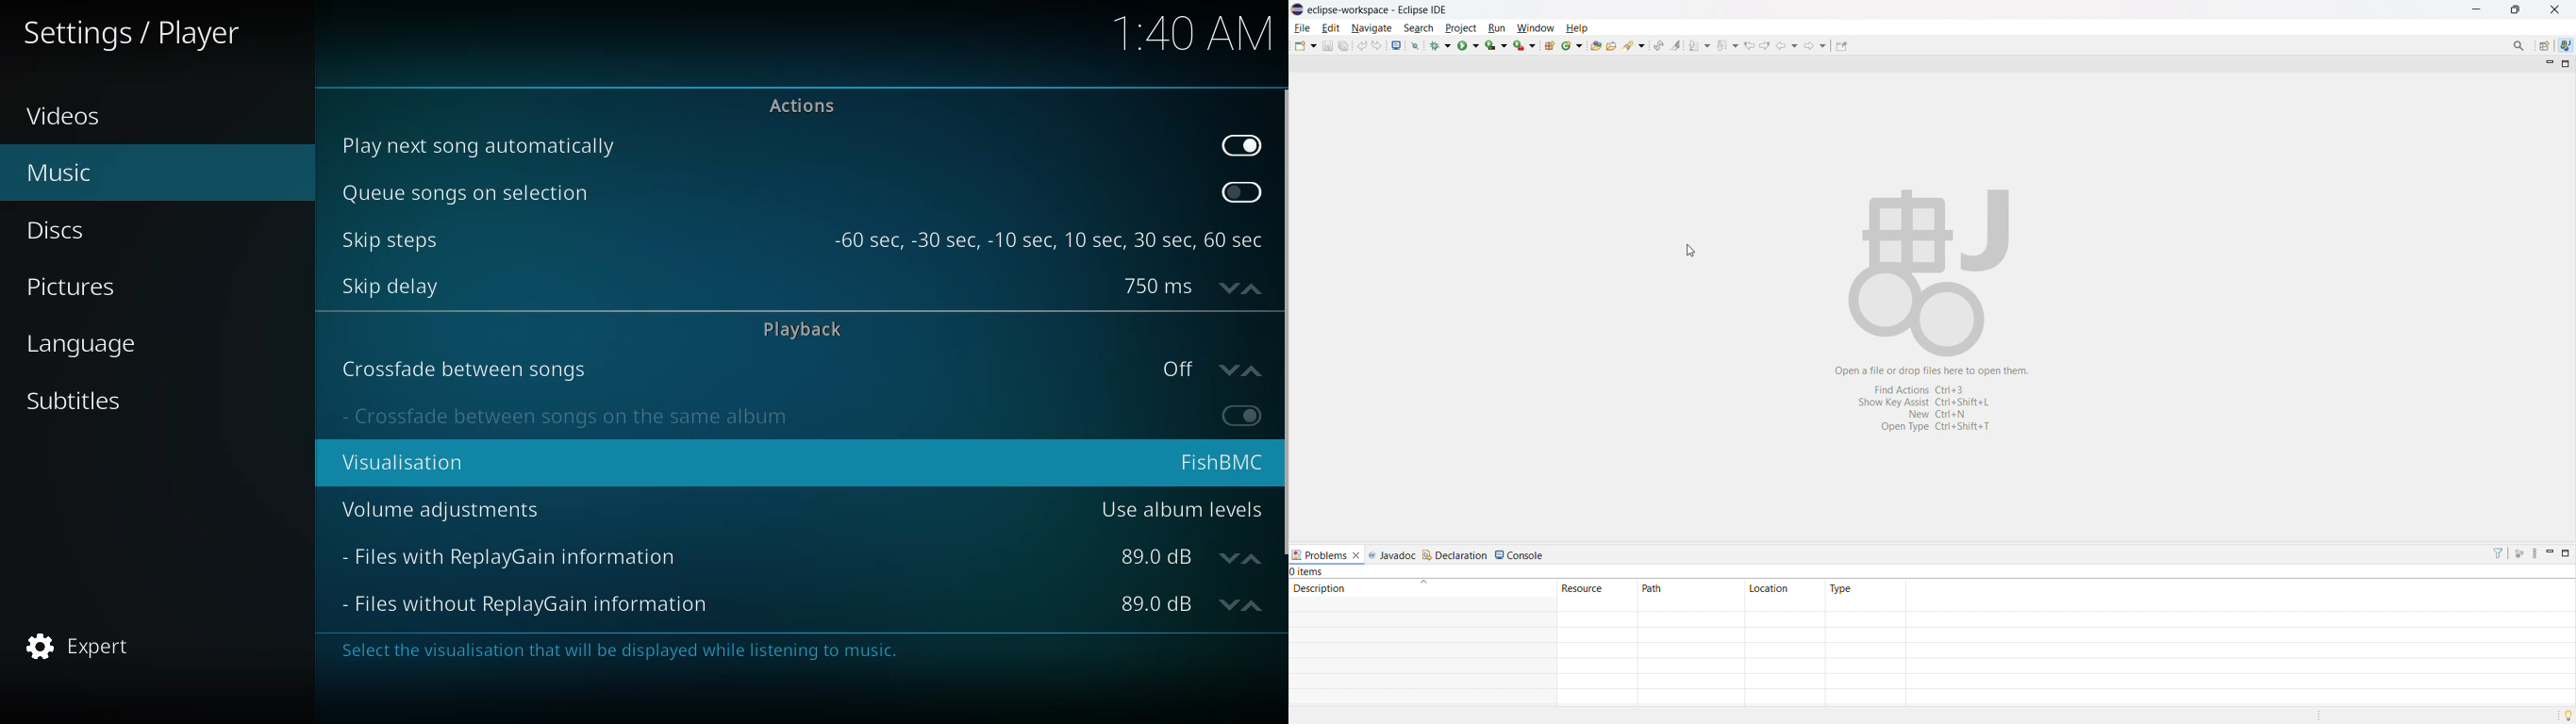 The width and height of the screenshot is (2576, 728). I want to click on pictures, so click(75, 288).